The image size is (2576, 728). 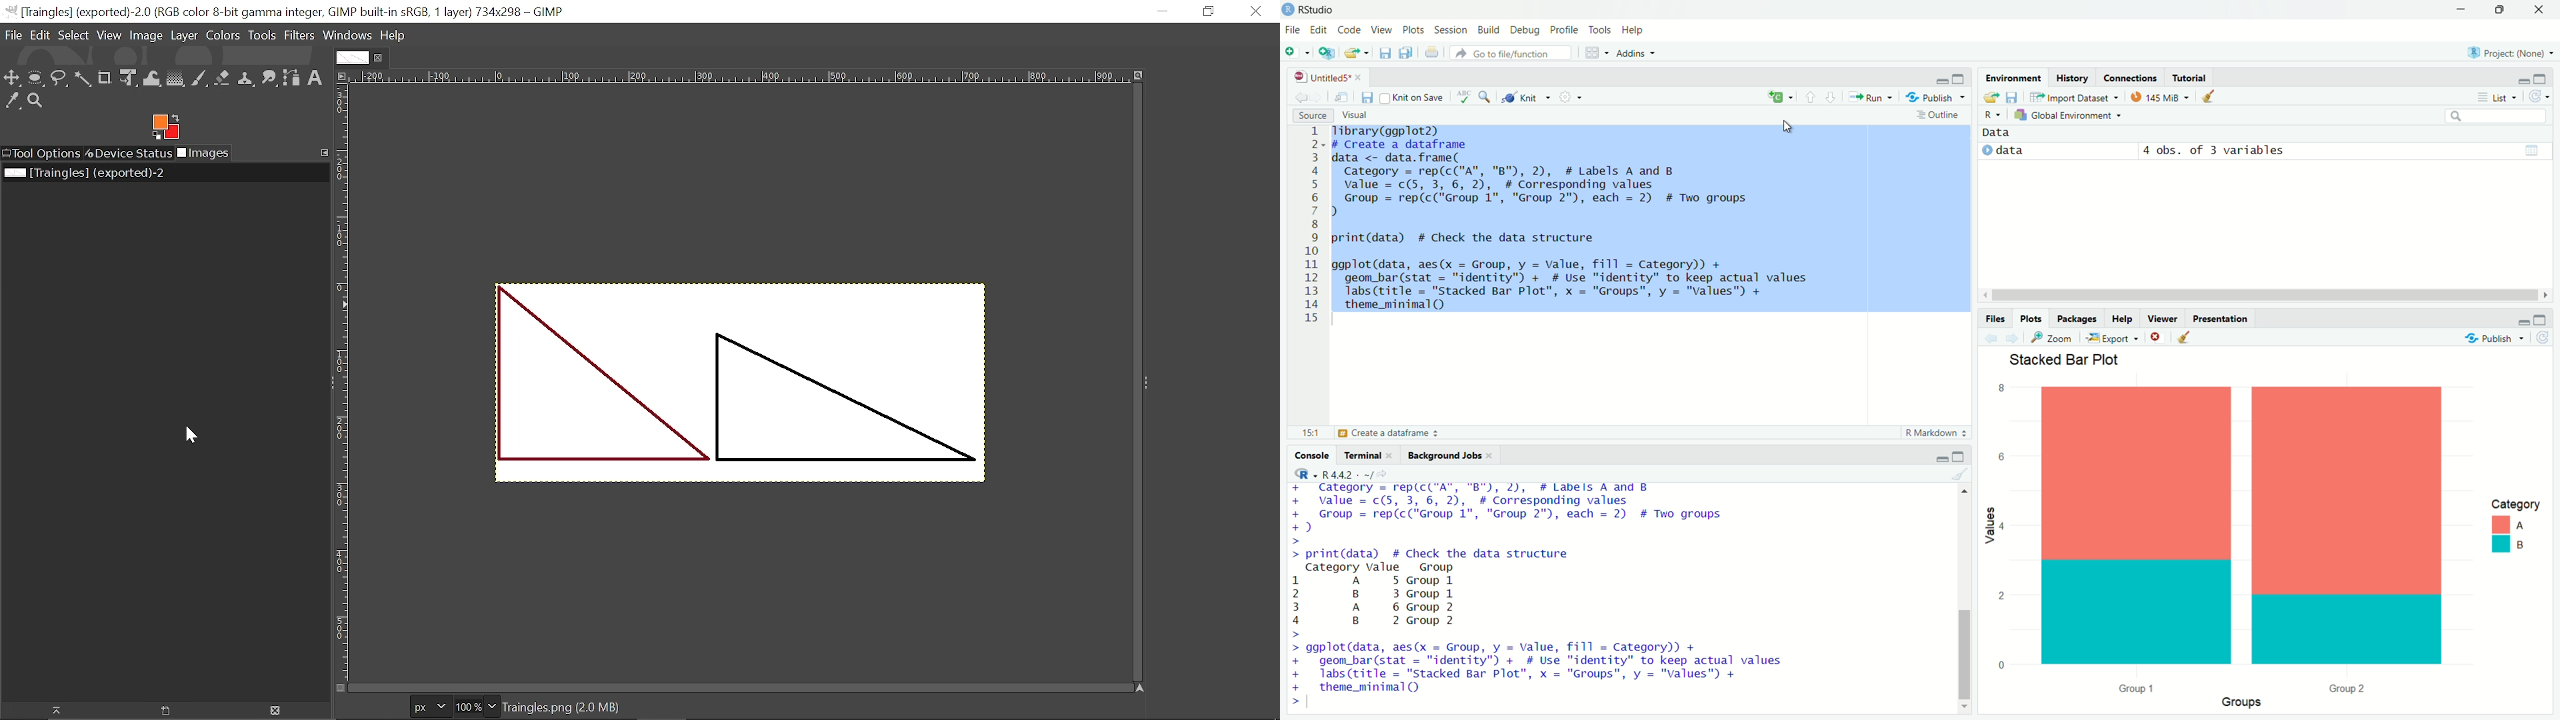 What do you see at coordinates (1525, 29) in the screenshot?
I see `Debug` at bounding box center [1525, 29].